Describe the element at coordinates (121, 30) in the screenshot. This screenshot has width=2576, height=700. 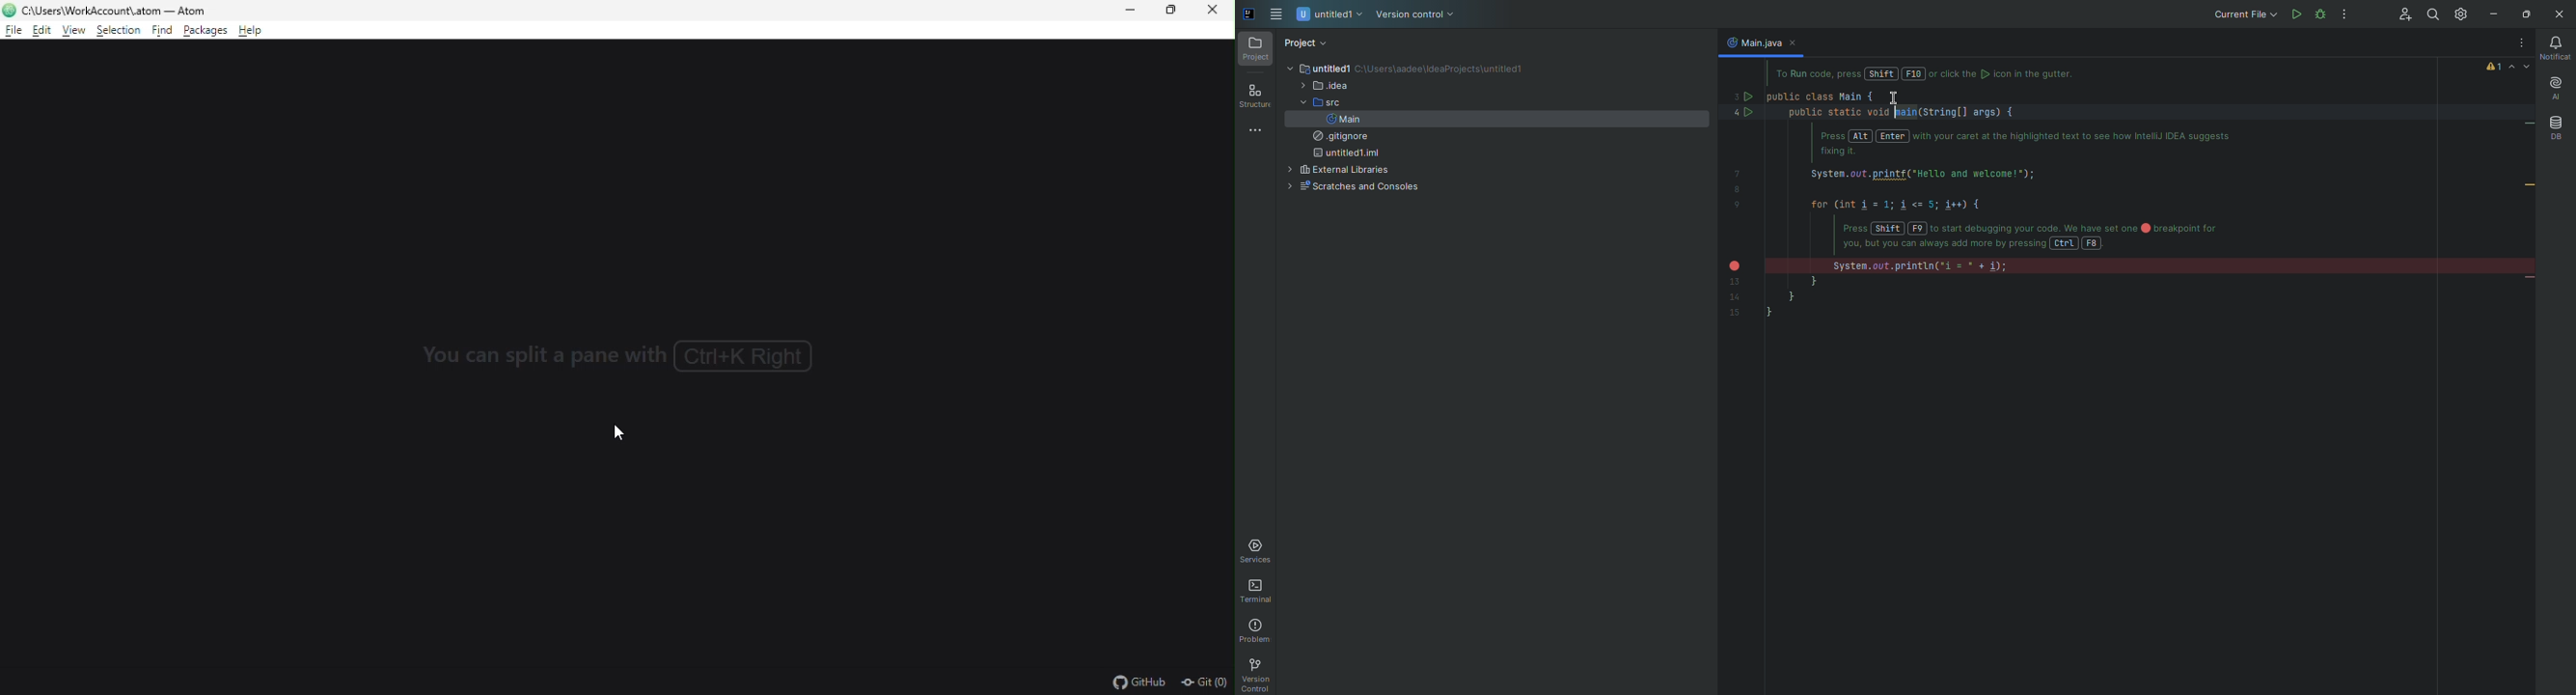
I see `selection` at that location.